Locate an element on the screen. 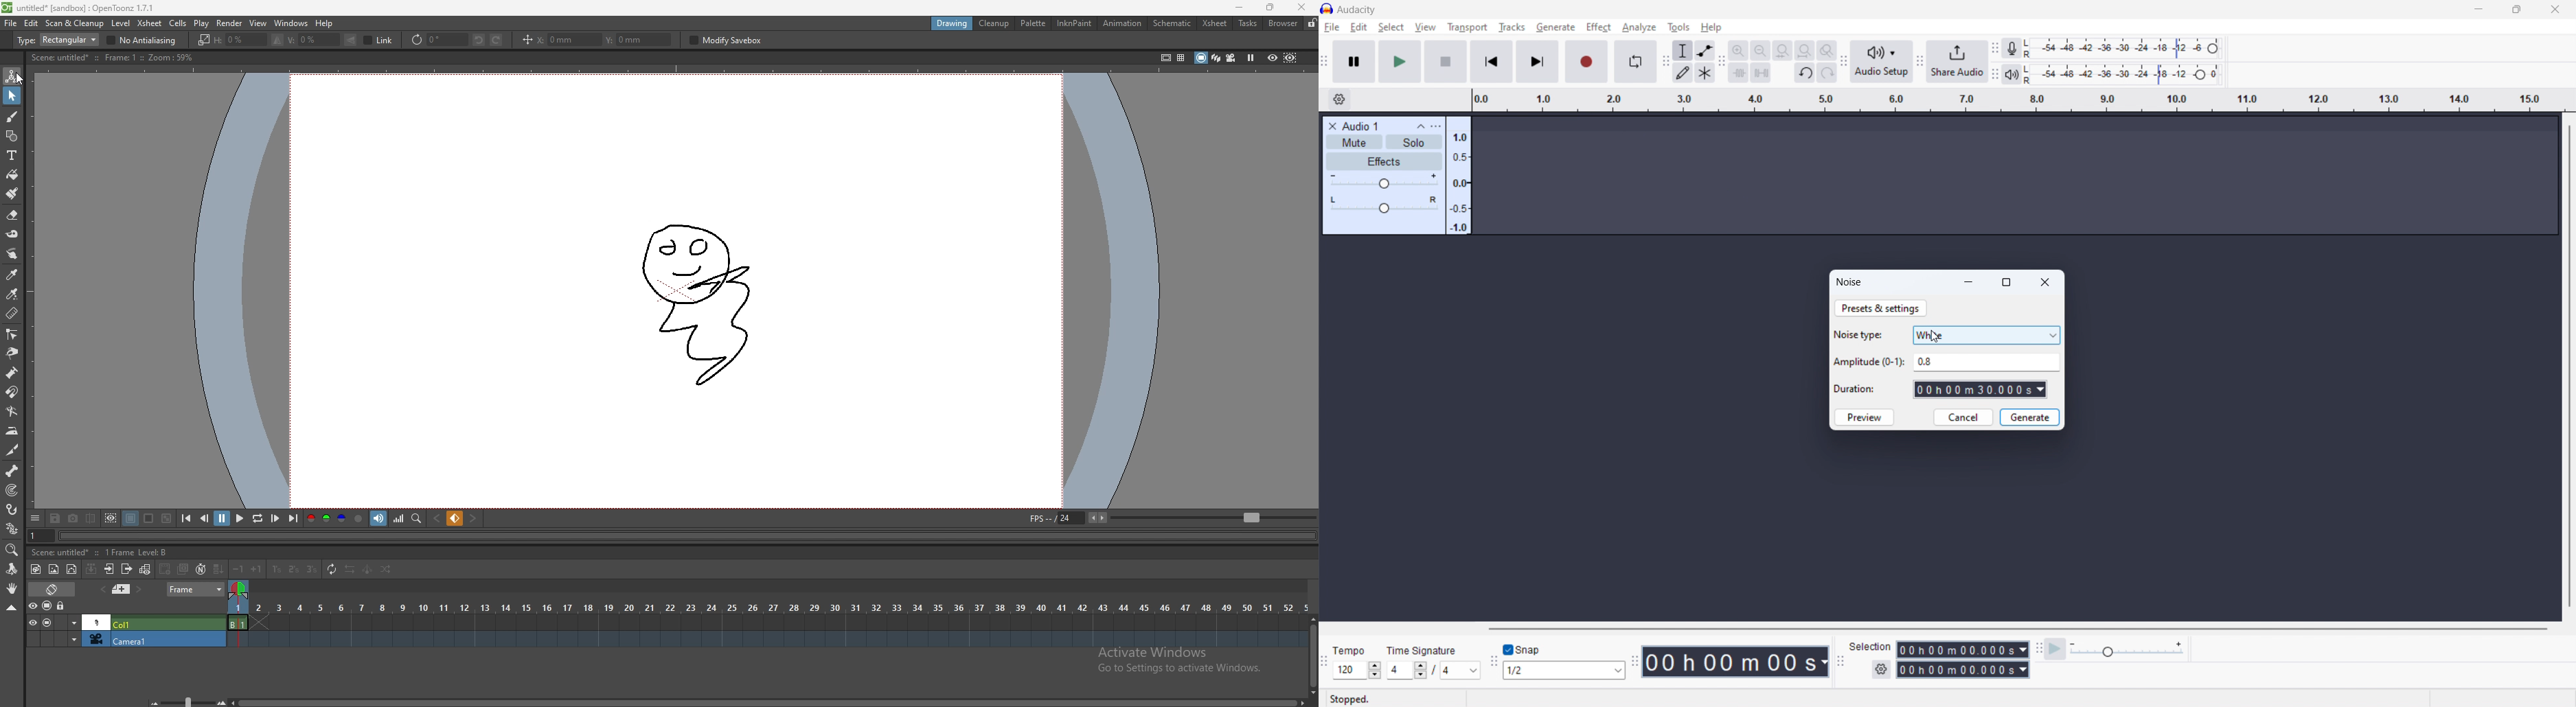  record is located at coordinates (1586, 62).